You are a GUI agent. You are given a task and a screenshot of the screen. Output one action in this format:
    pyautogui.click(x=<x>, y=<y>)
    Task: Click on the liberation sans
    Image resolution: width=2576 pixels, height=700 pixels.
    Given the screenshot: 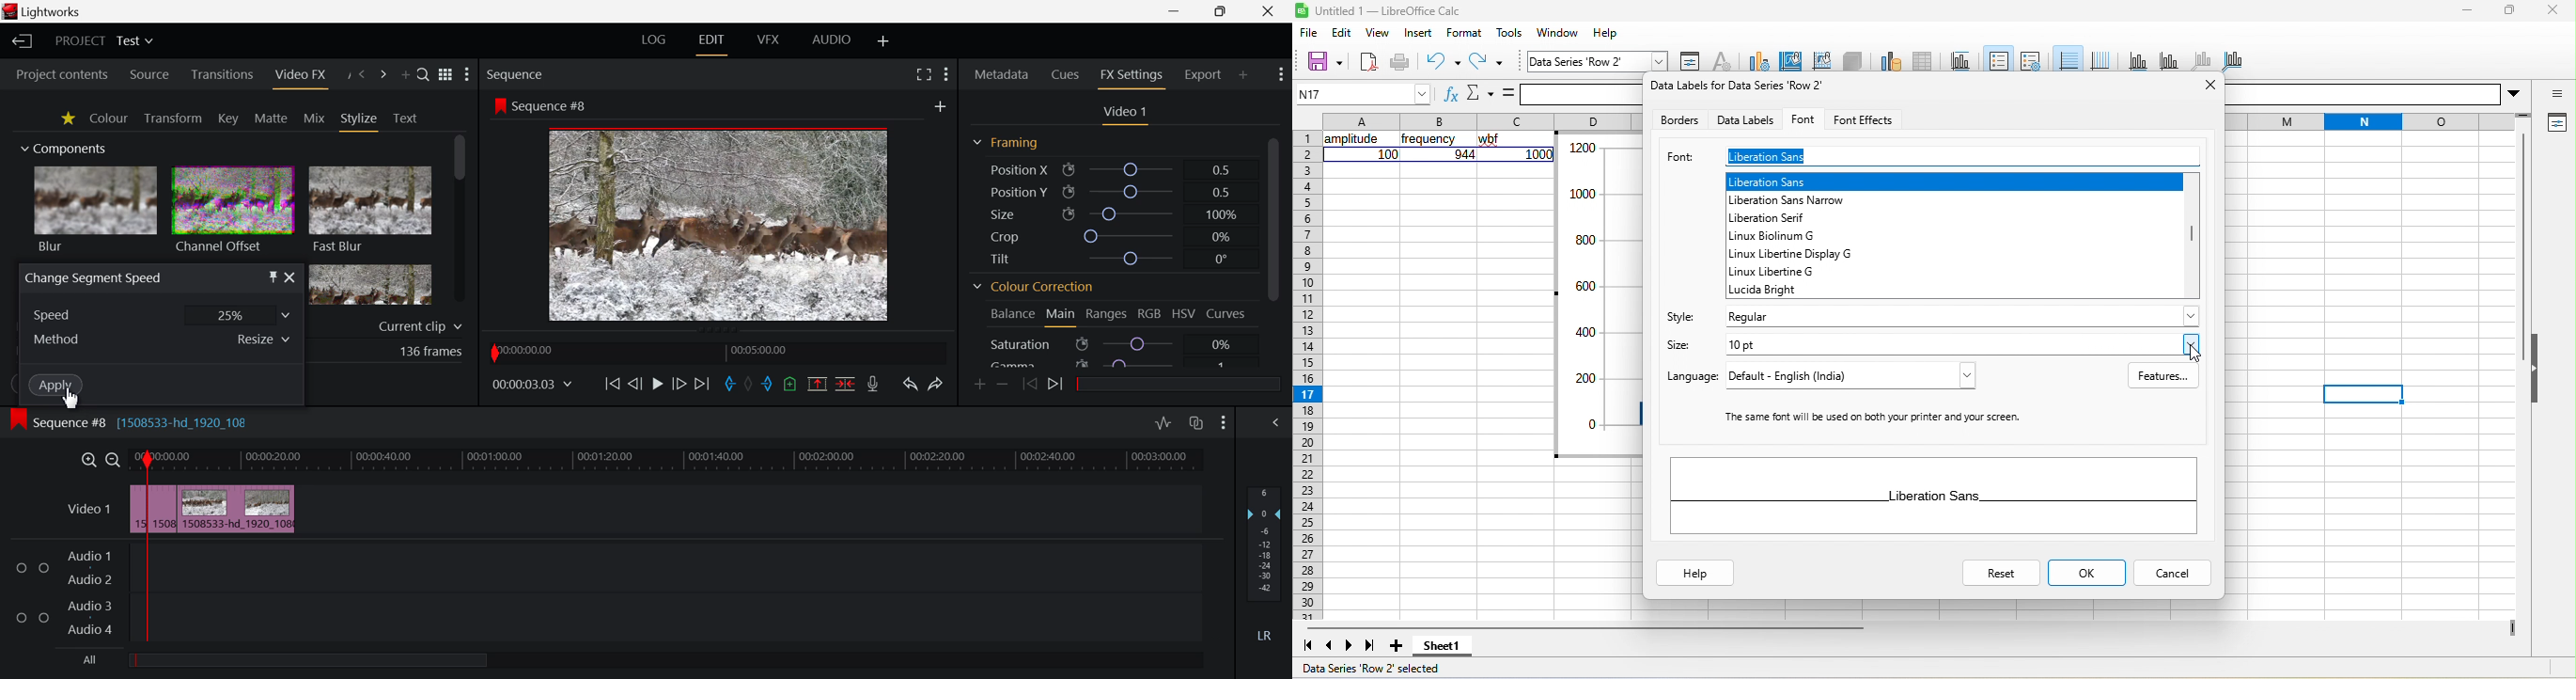 What is the action you would take?
    pyautogui.click(x=1954, y=180)
    